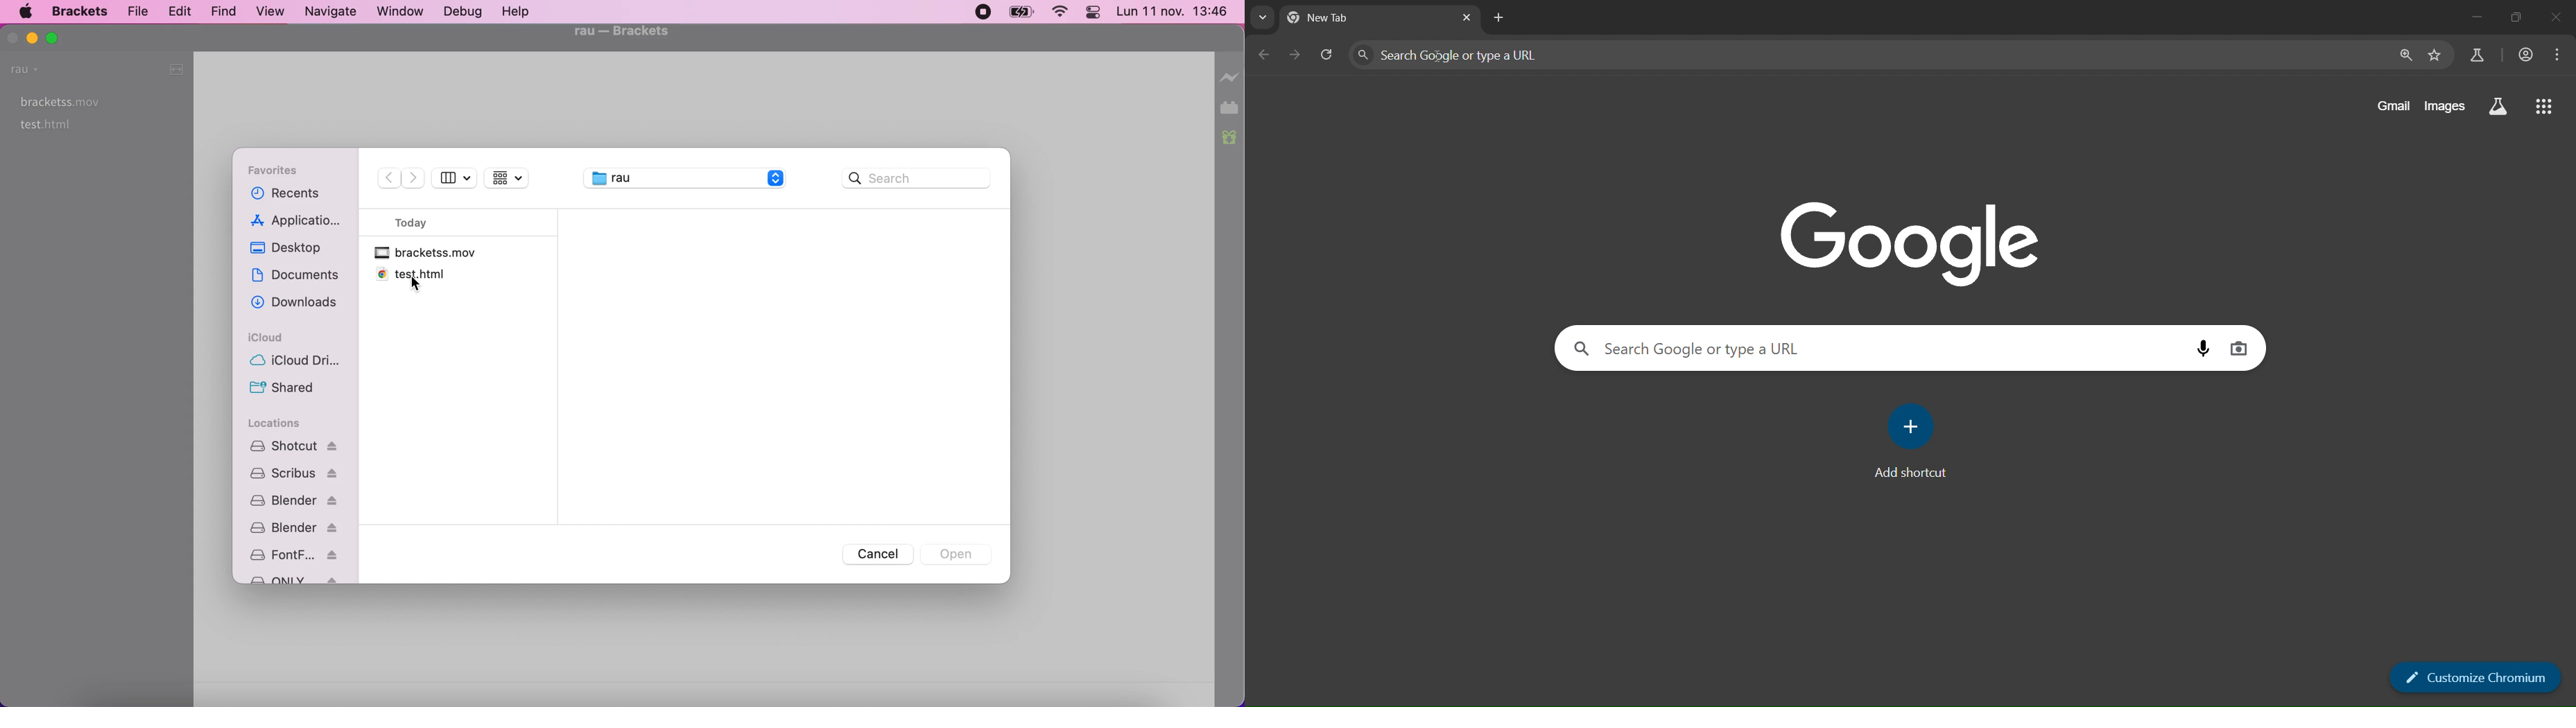 The height and width of the screenshot is (728, 2576). Describe the element at coordinates (1468, 19) in the screenshot. I see `close tab` at that location.